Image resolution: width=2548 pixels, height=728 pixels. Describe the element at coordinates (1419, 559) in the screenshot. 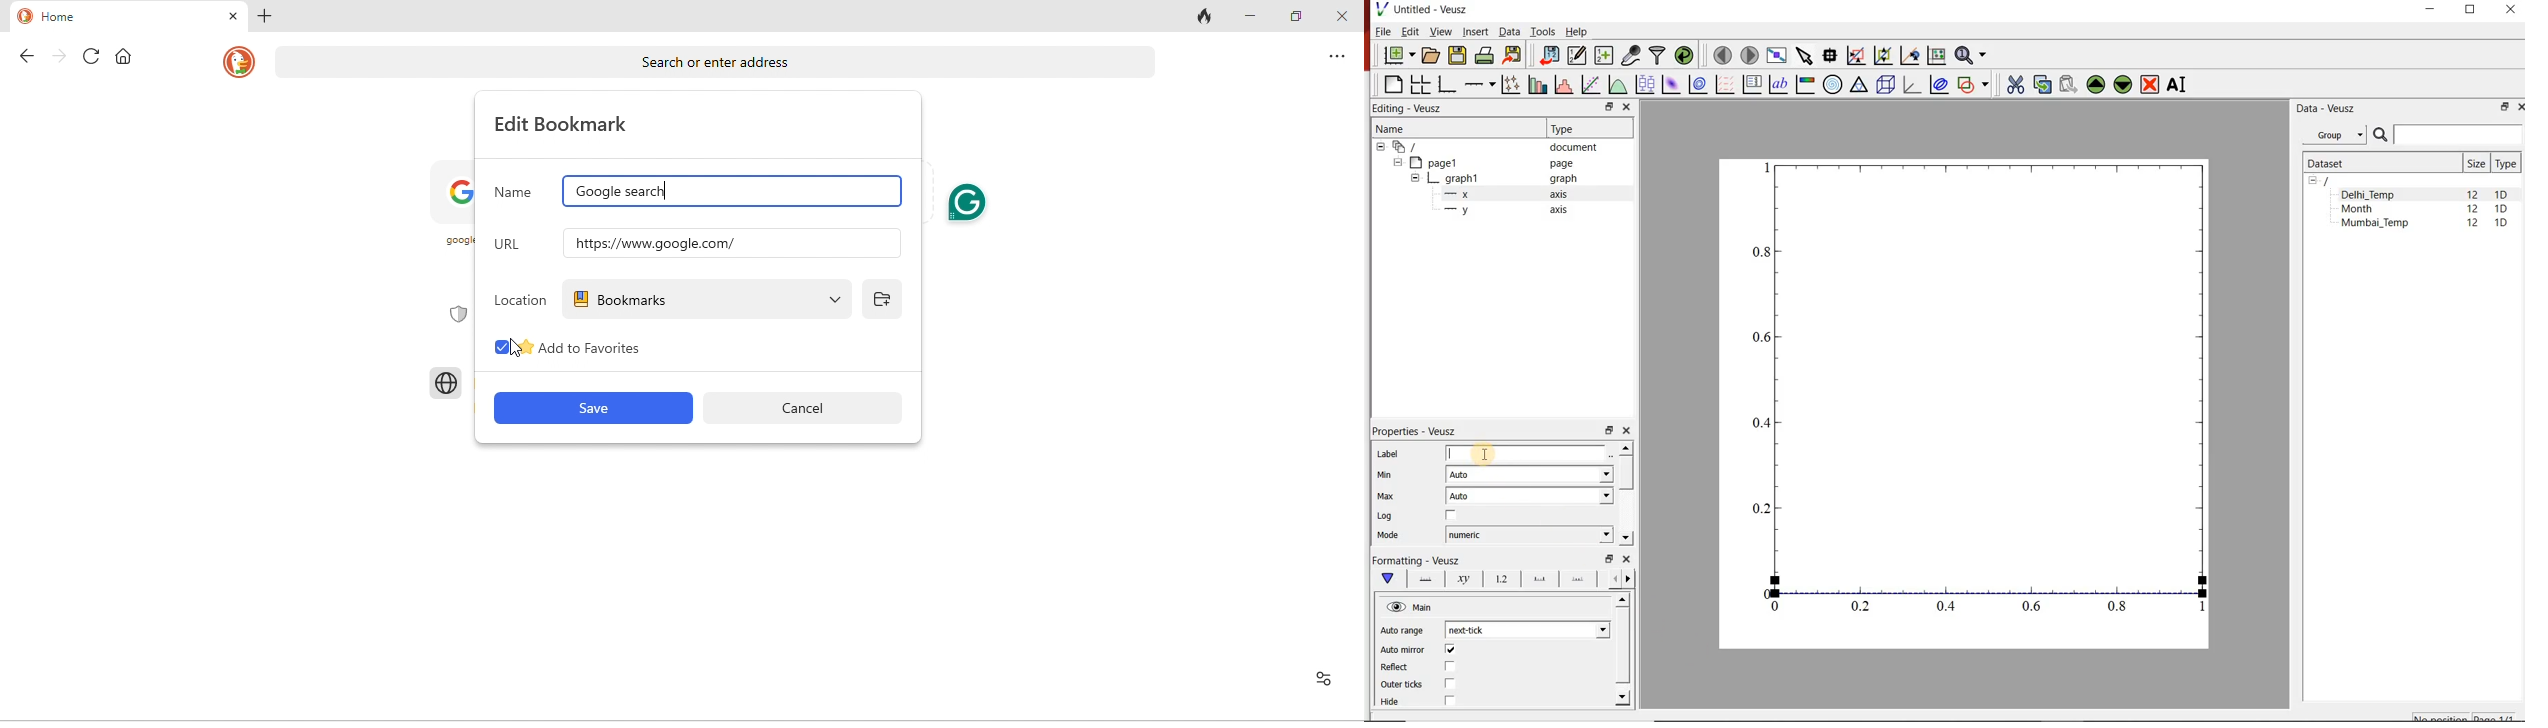

I see `Formatting - Veusz` at that location.